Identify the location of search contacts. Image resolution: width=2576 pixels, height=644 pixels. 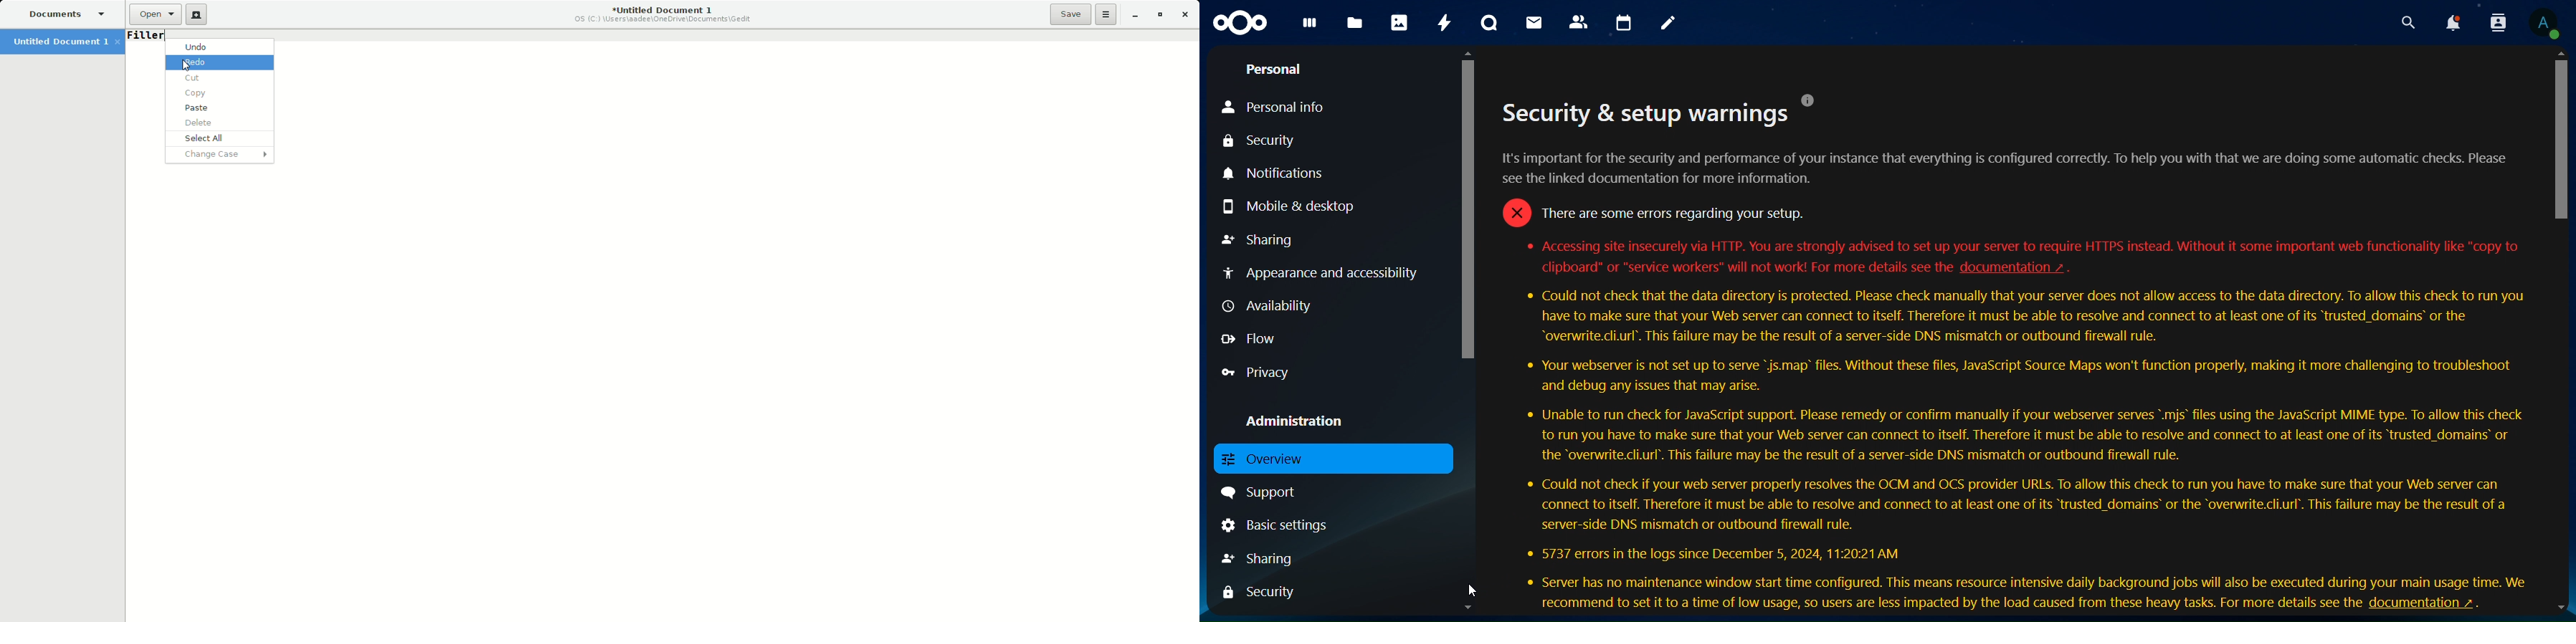
(2491, 22).